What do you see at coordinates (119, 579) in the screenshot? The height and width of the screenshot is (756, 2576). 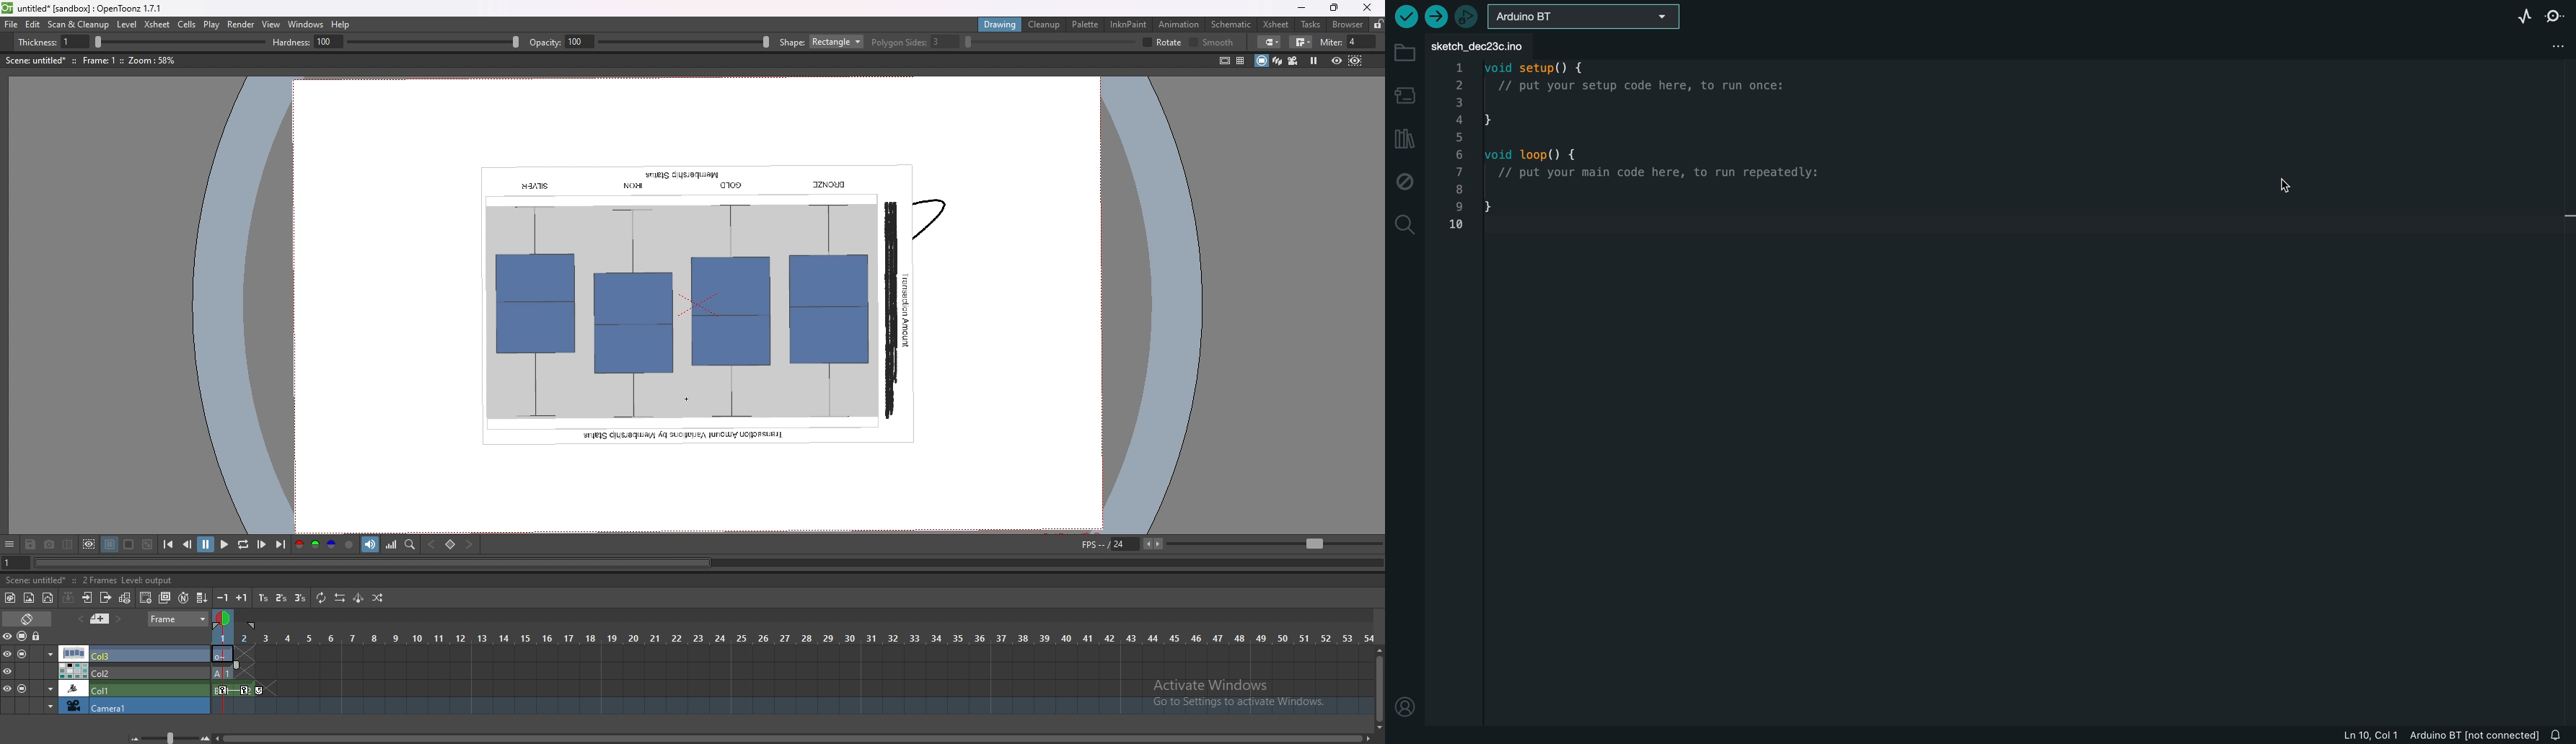 I see `description` at bounding box center [119, 579].